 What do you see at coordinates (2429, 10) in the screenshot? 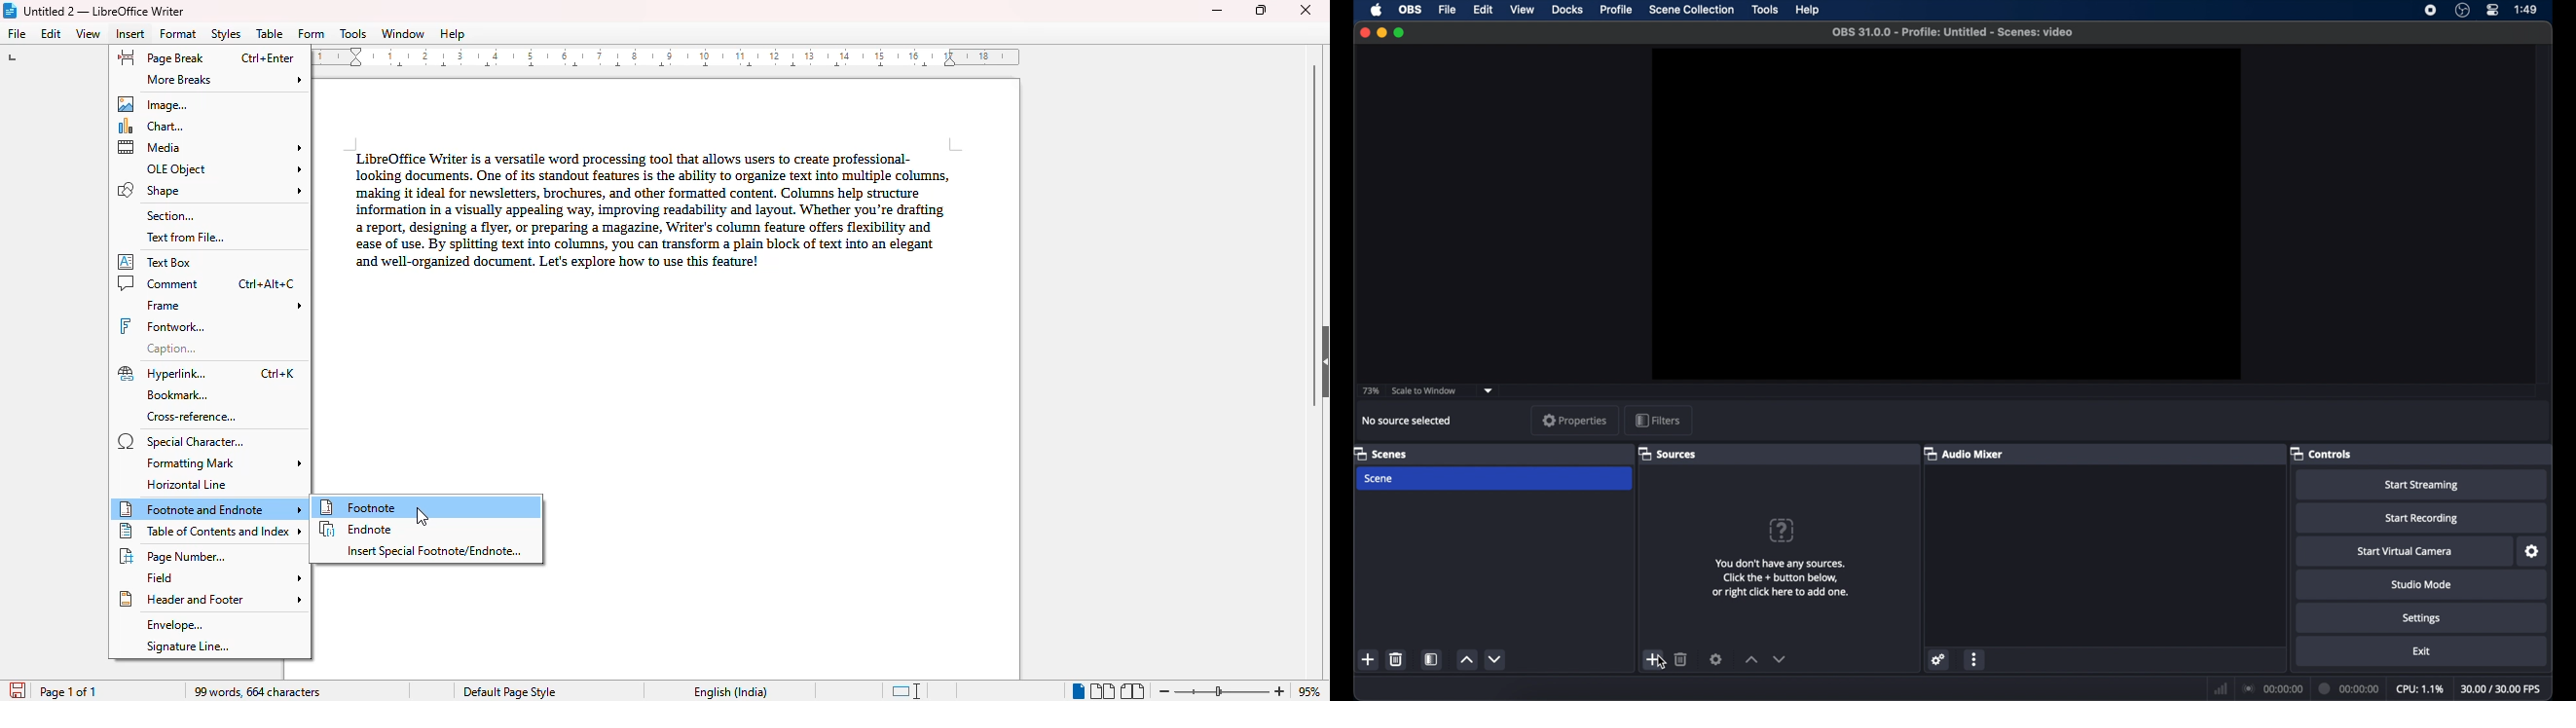
I see `screen recorder icon` at bounding box center [2429, 10].